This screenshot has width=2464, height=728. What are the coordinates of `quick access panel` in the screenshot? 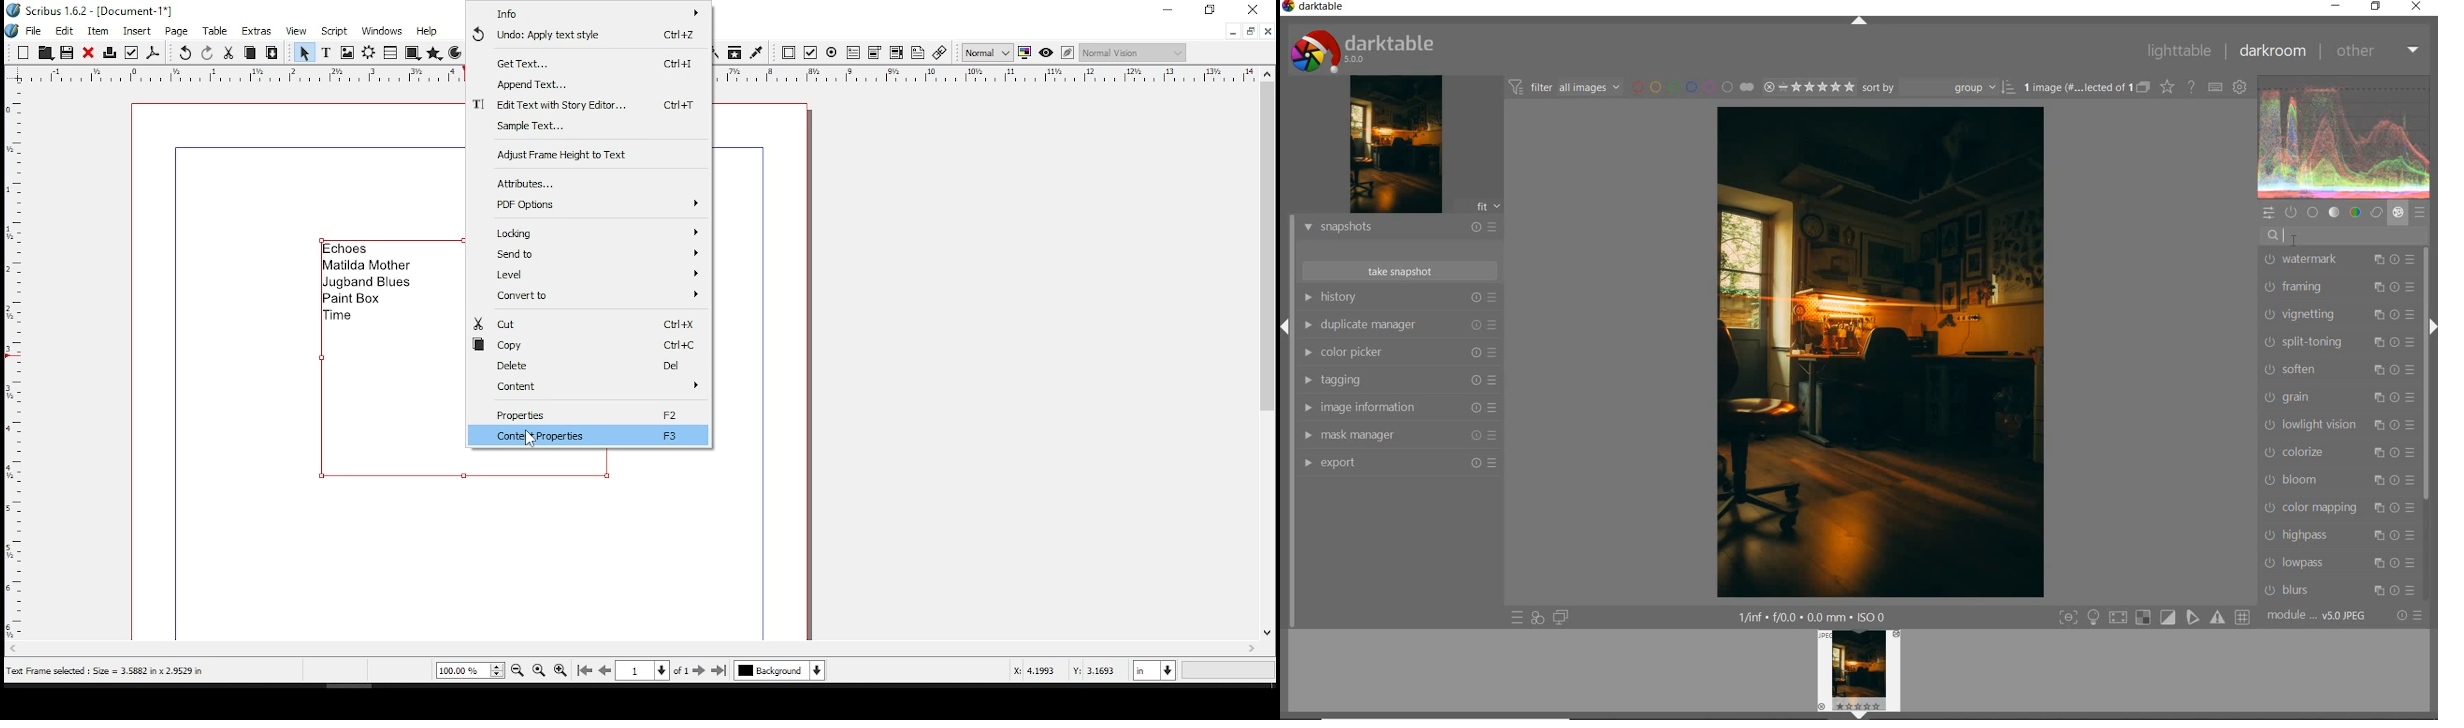 It's located at (2268, 212).